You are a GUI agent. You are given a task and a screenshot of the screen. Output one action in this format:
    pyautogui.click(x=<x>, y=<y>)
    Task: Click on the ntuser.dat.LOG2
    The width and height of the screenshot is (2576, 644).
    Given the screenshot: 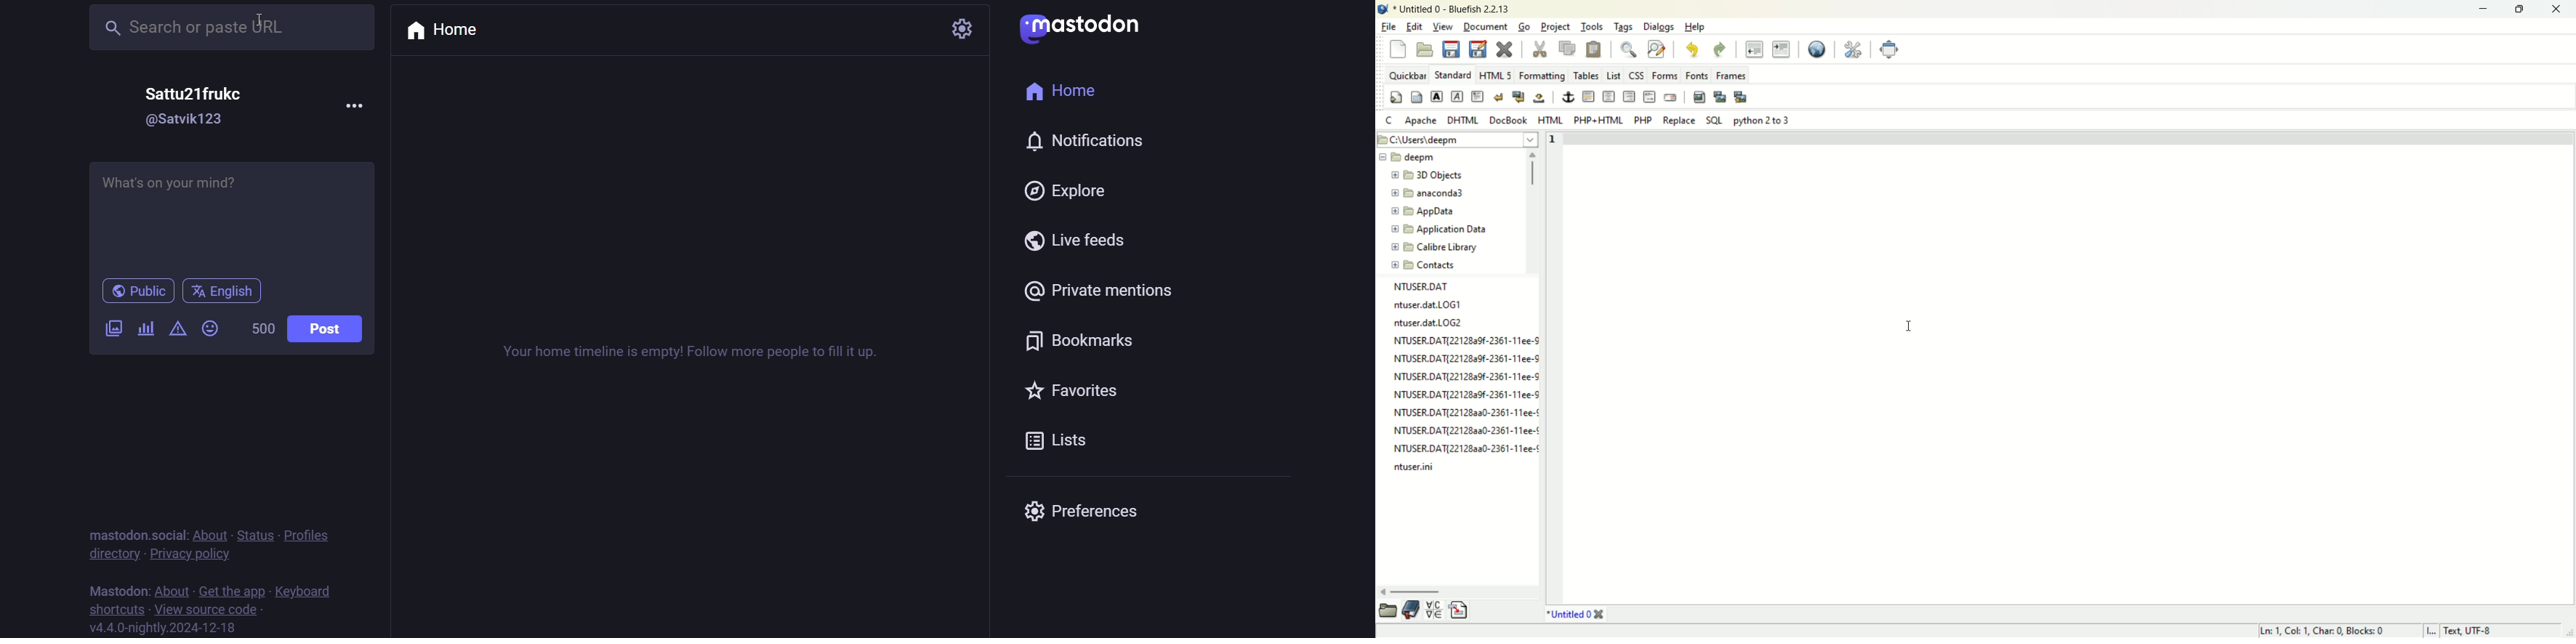 What is the action you would take?
    pyautogui.click(x=1435, y=322)
    